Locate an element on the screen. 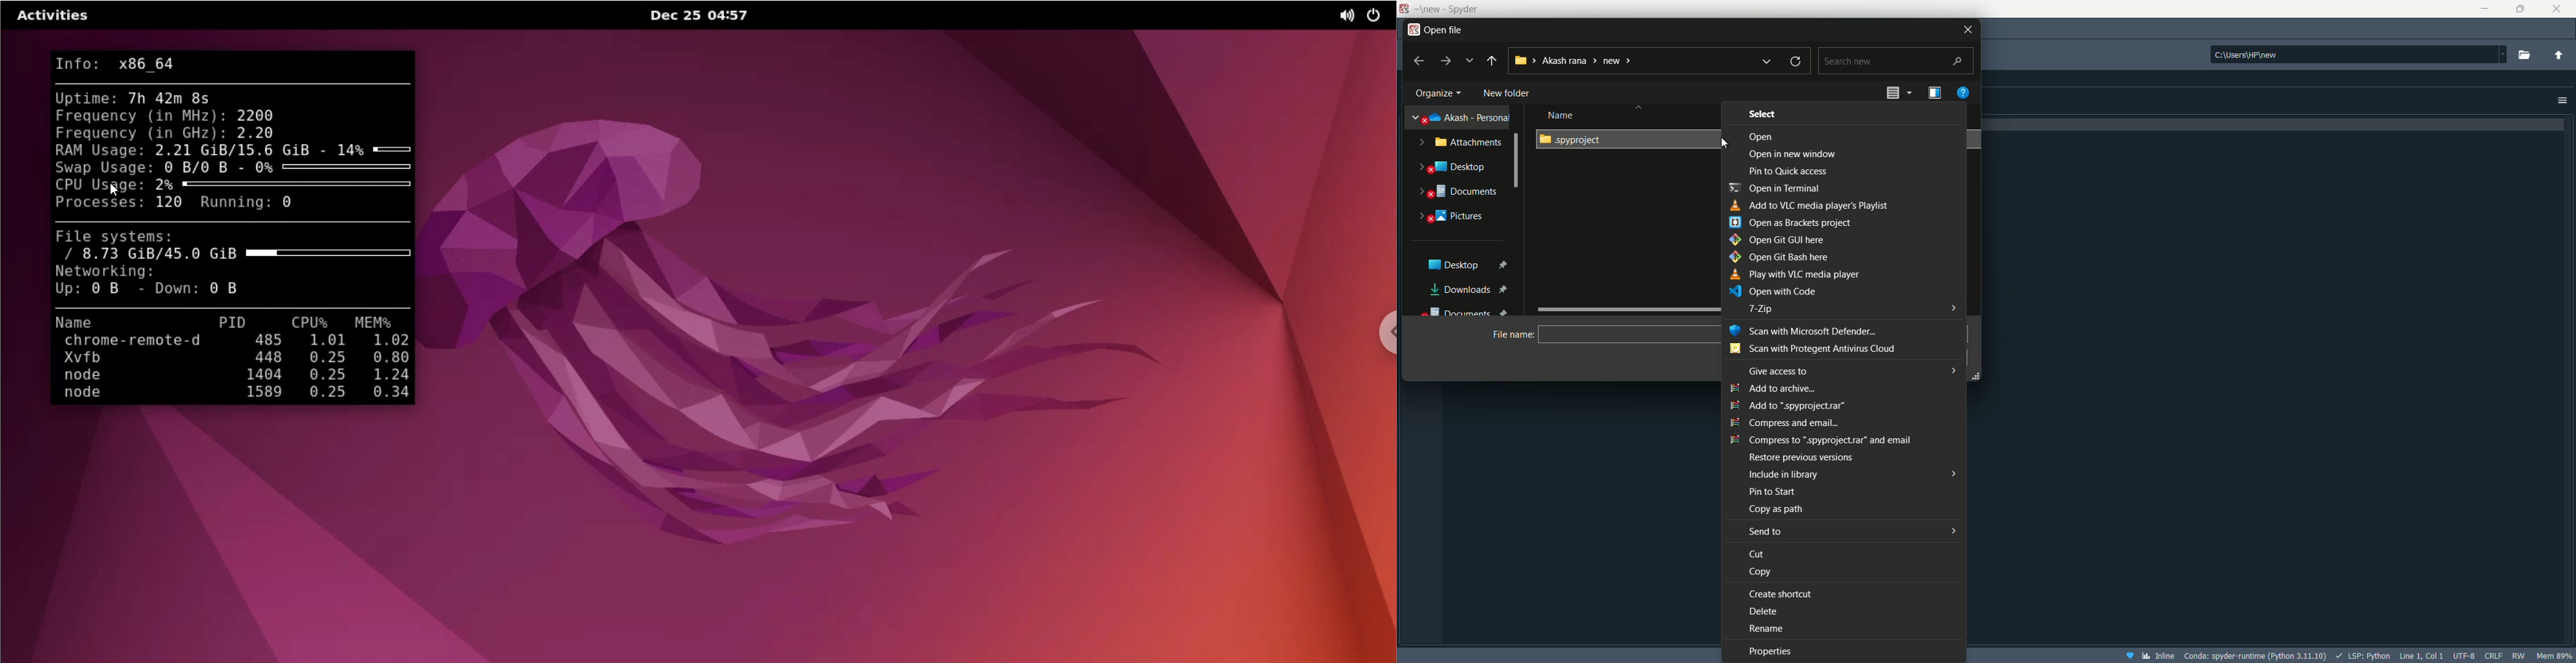  Scan with microsoft defender is located at coordinates (1807, 331).